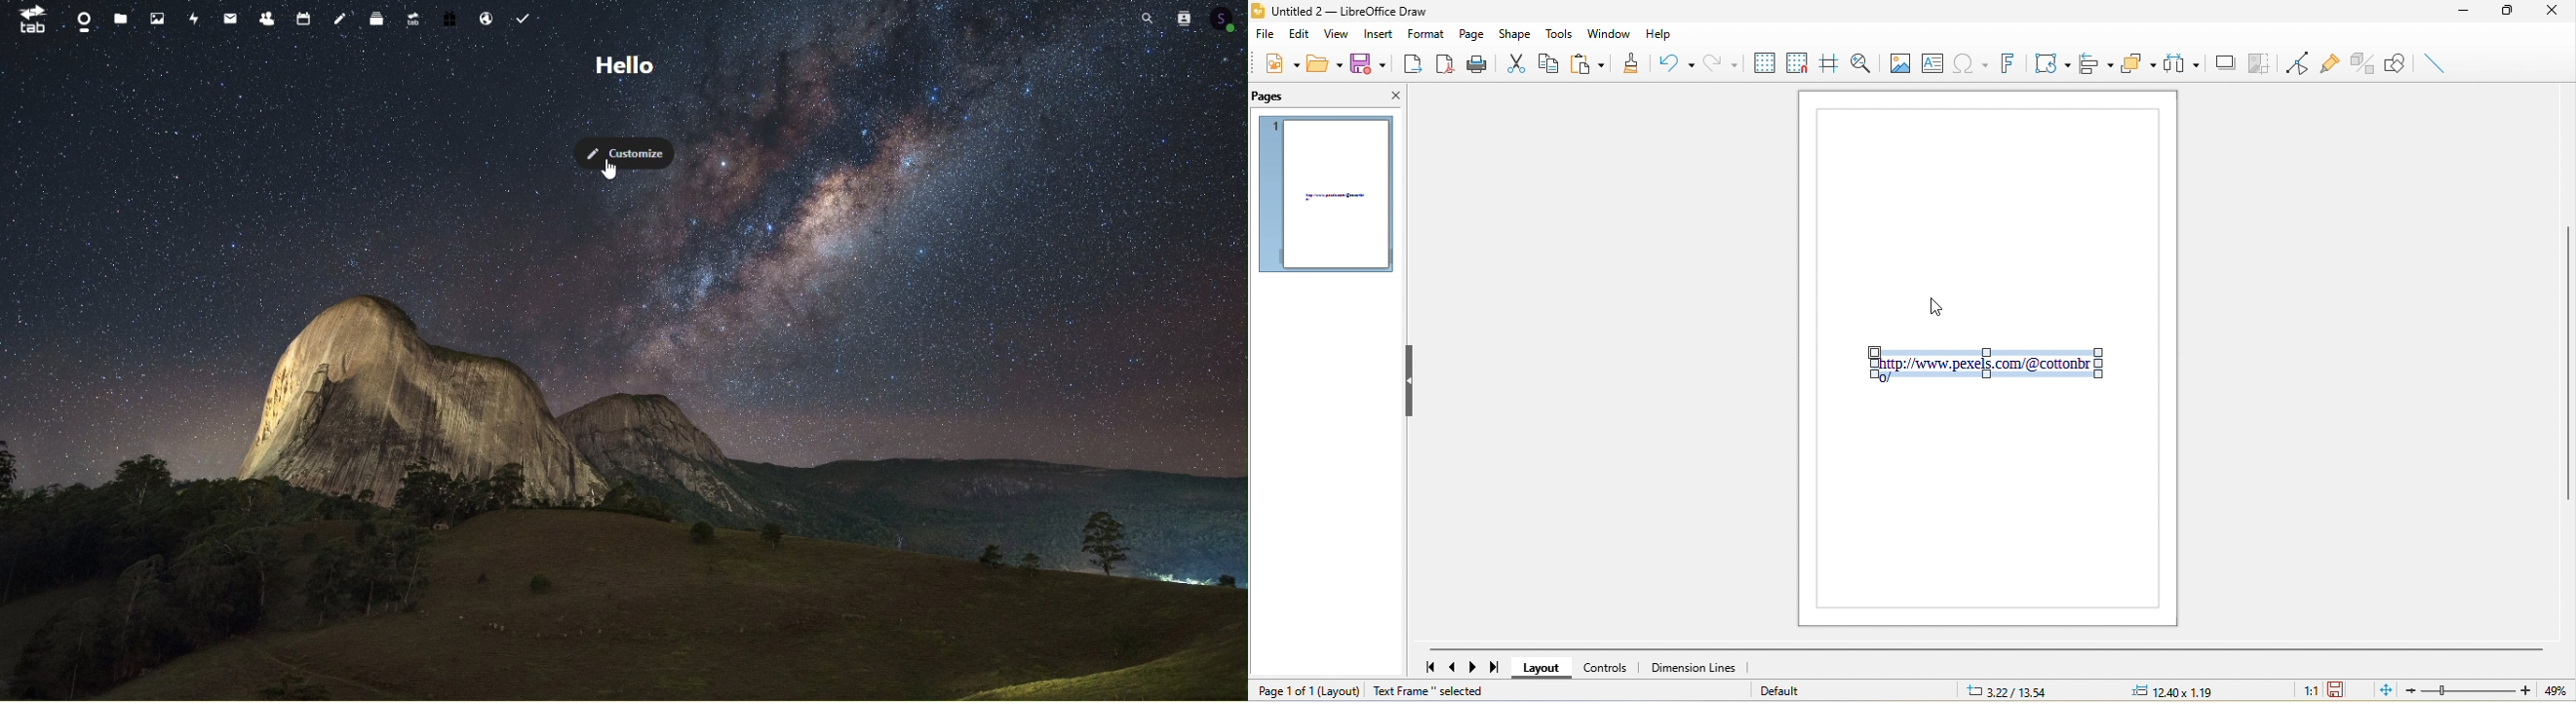 This screenshot has width=2576, height=728. I want to click on Photos, so click(156, 19).